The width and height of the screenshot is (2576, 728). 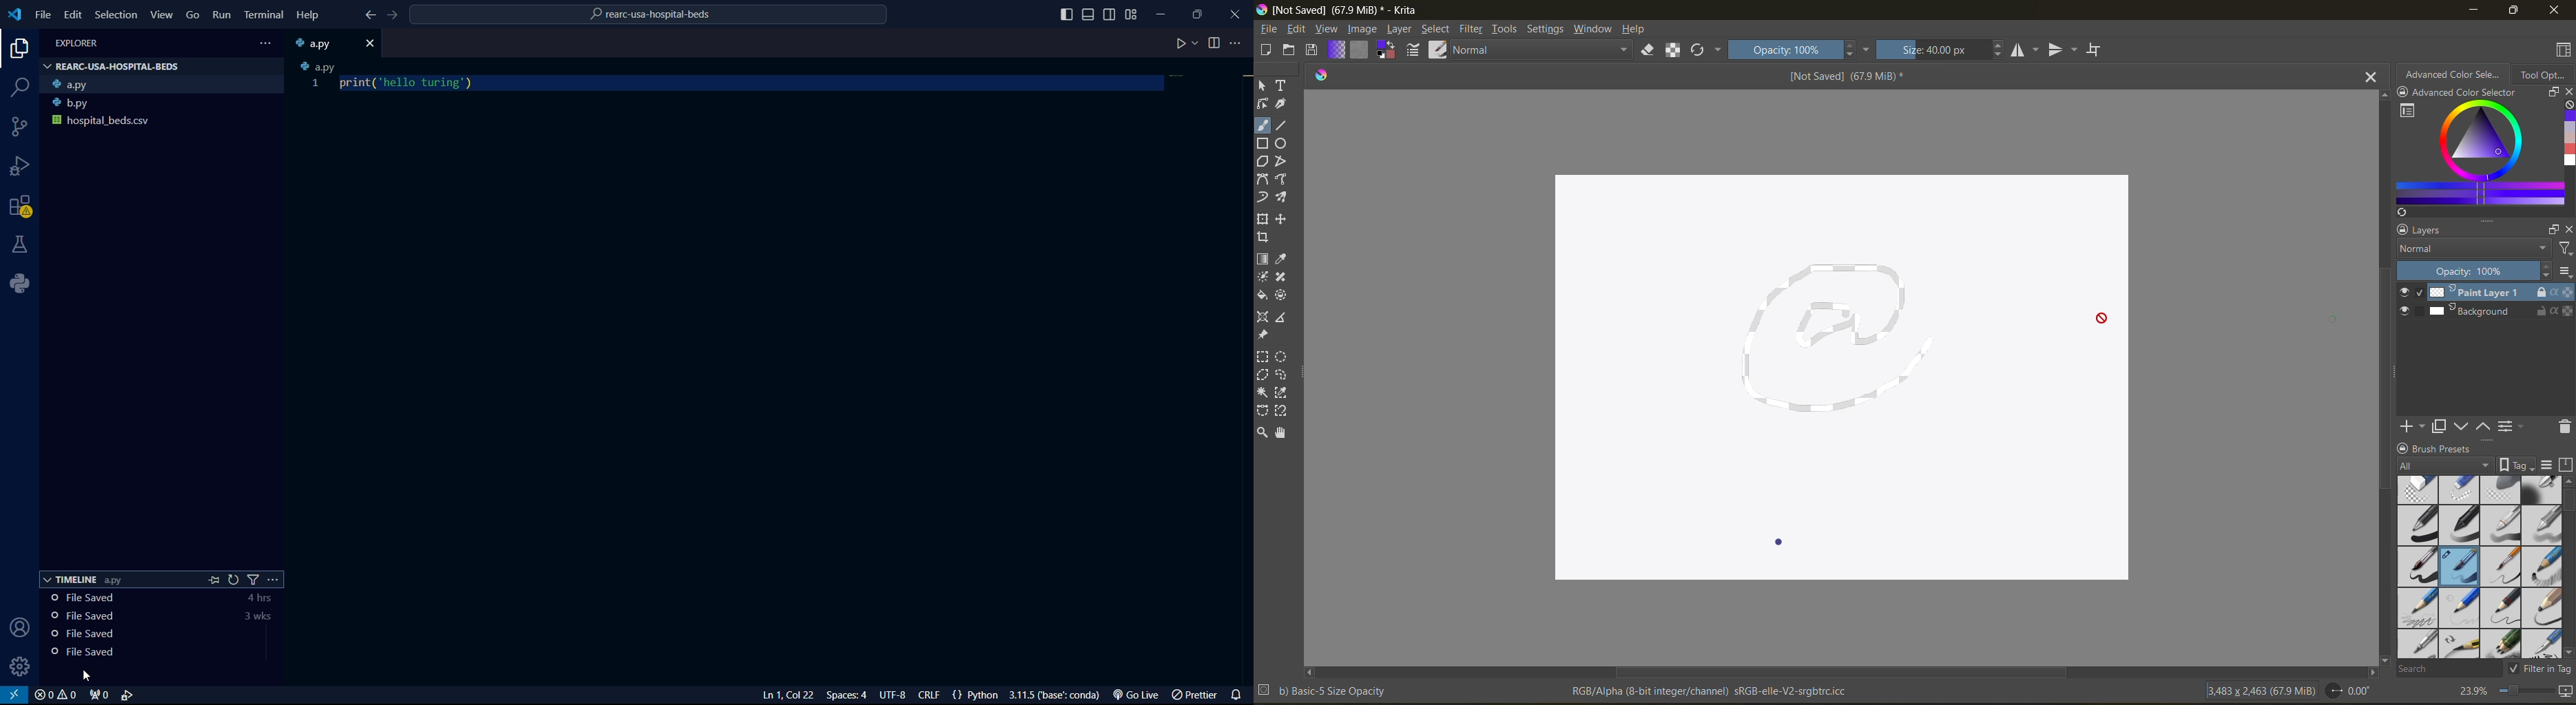 What do you see at coordinates (22, 666) in the screenshot?
I see `manage` at bounding box center [22, 666].